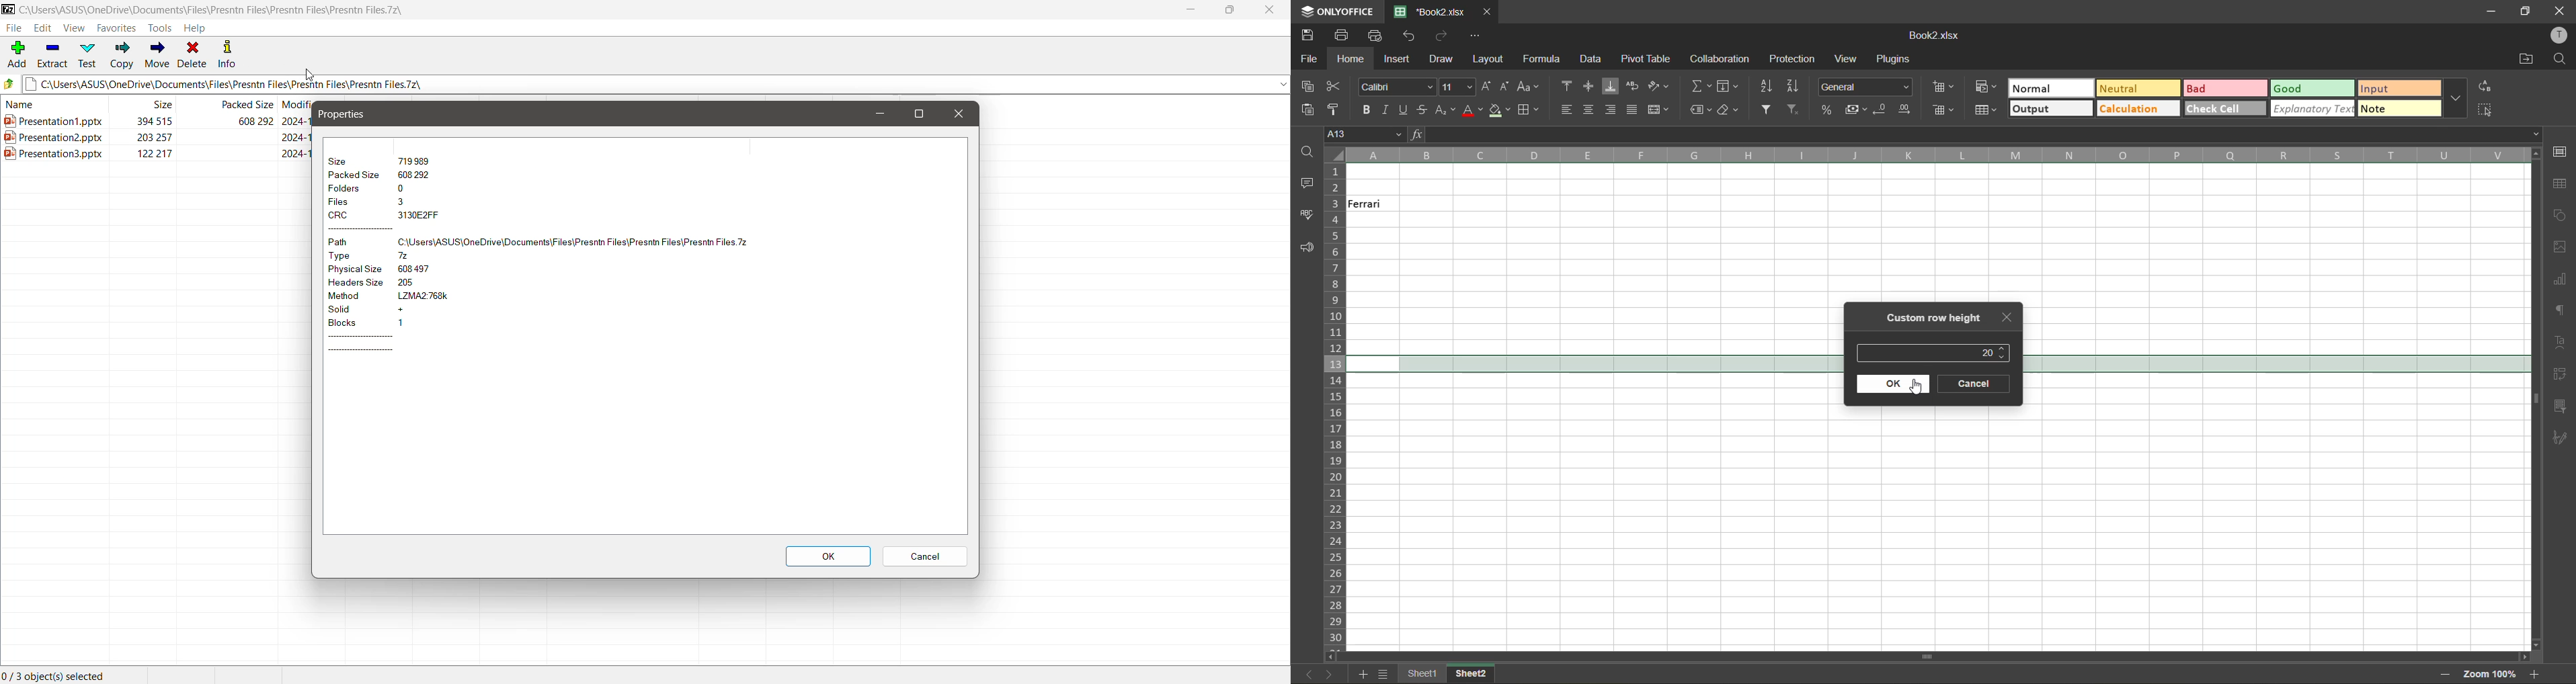 Image resolution: width=2576 pixels, height=700 pixels. Describe the element at coordinates (1191, 9) in the screenshot. I see `Minimize` at that location.